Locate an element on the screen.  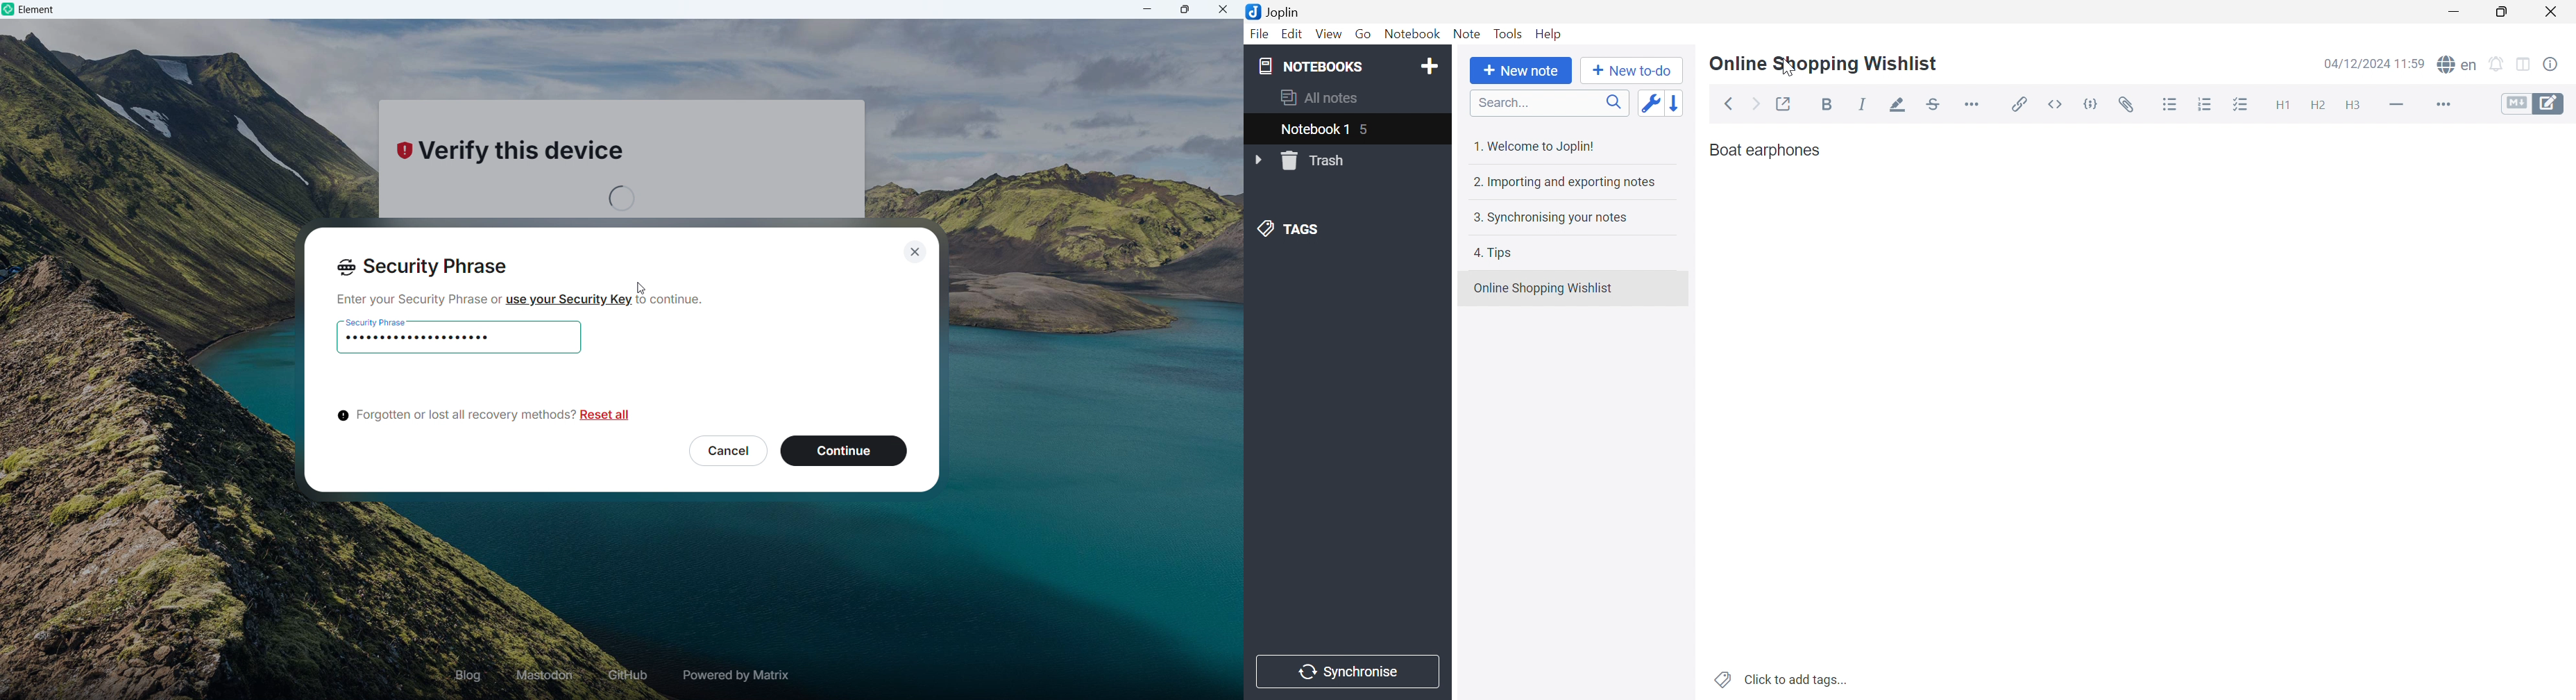
New note is located at coordinates (1525, 71).